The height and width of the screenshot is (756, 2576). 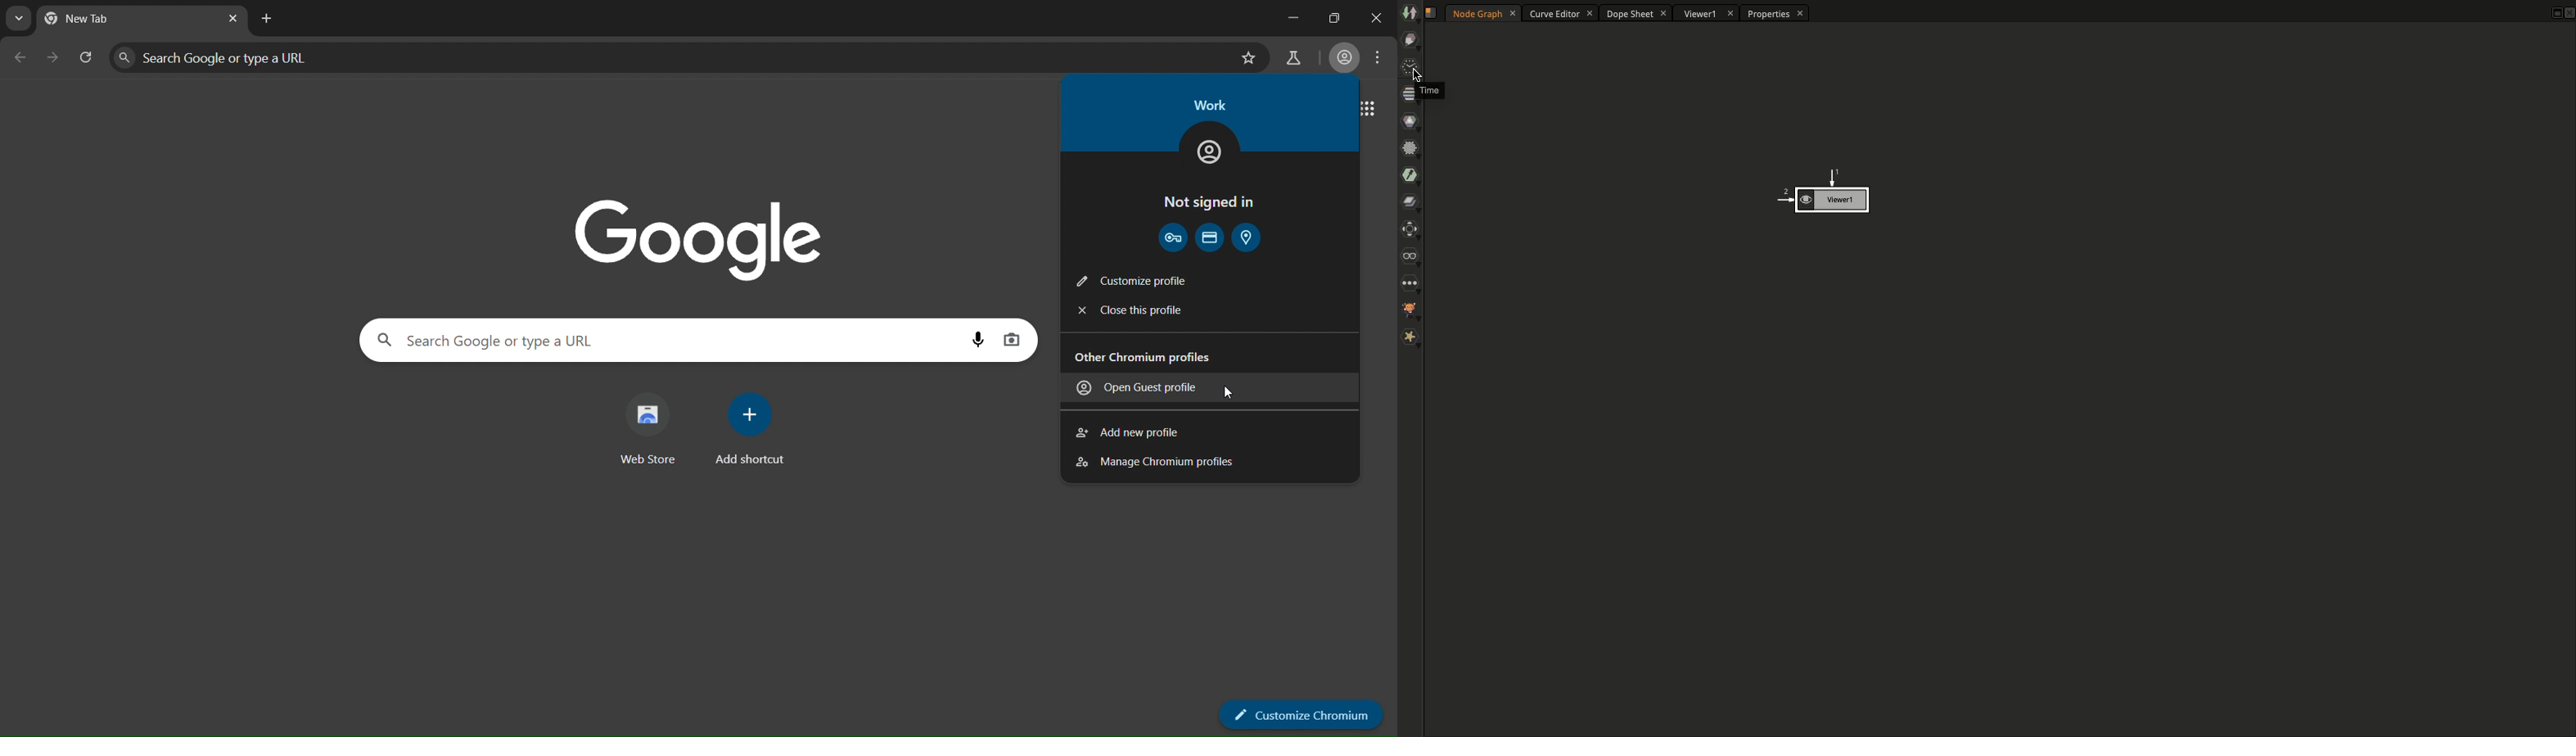 I want to click on search tabs, so click(x=19, y=18).